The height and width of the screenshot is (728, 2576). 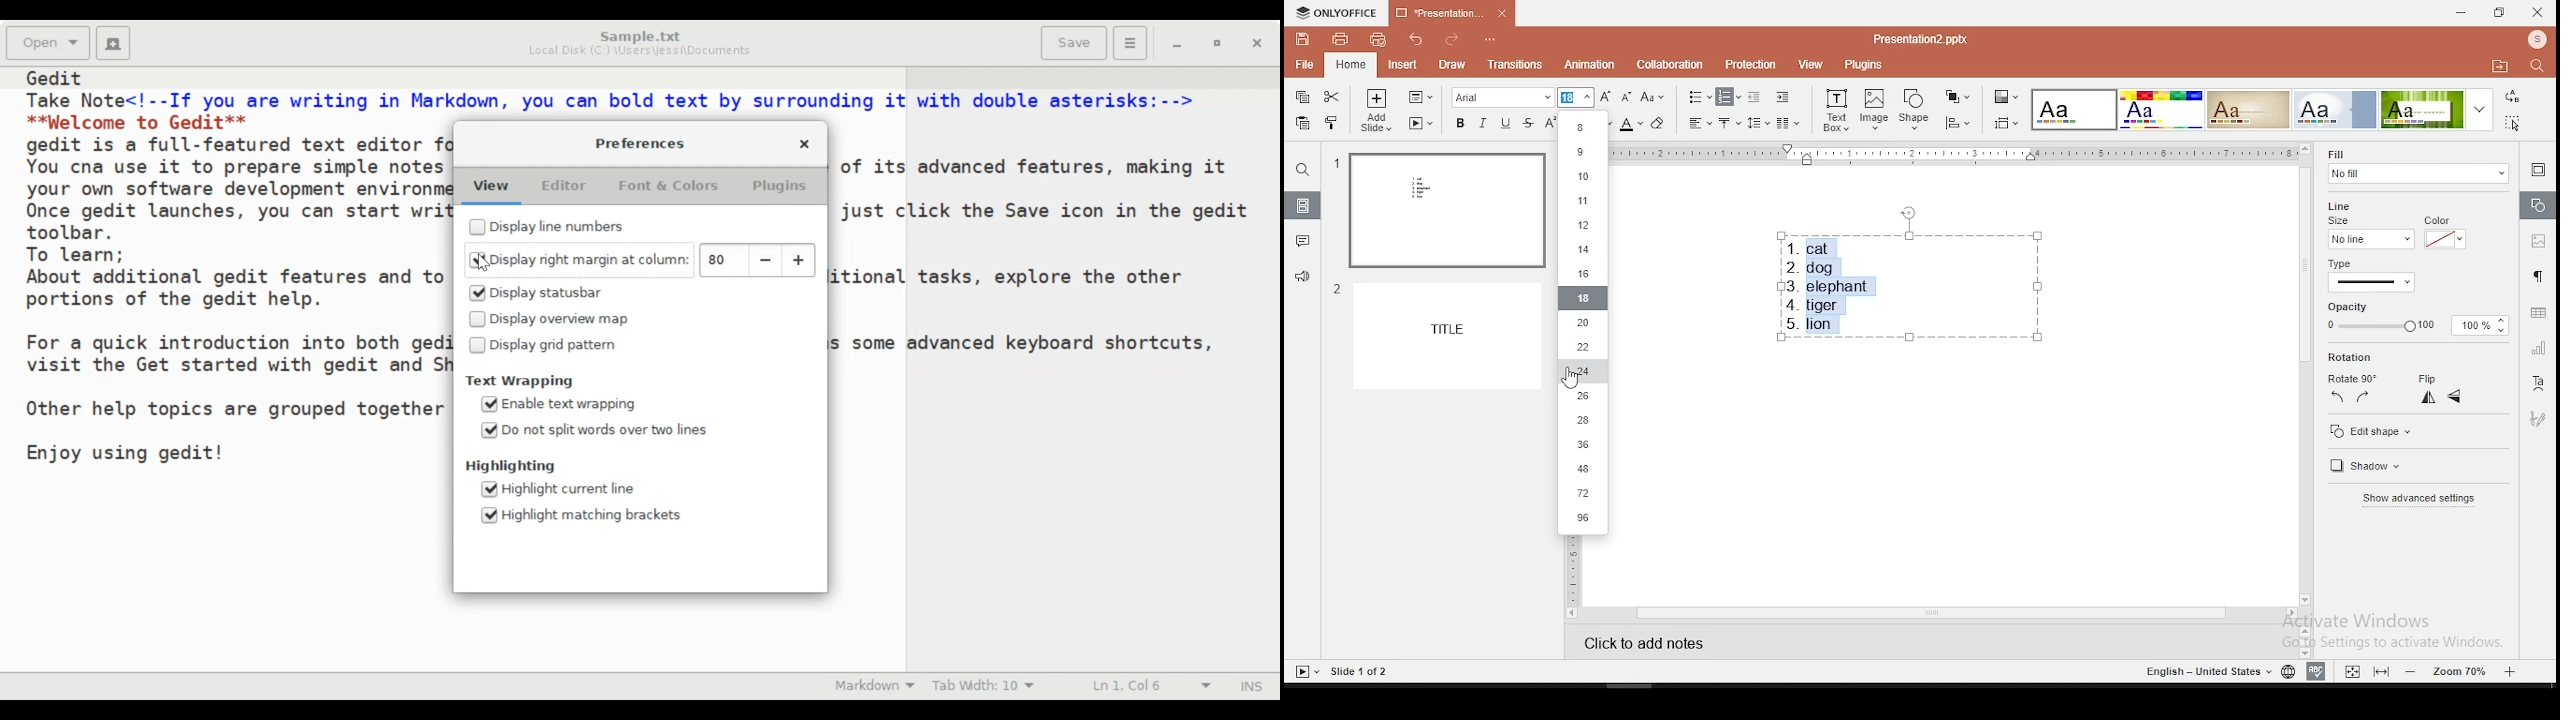 What do you see at coordinates (2380, 671) in the screenshot?
I see `fit to slide` at bounding box center [2380, 671].